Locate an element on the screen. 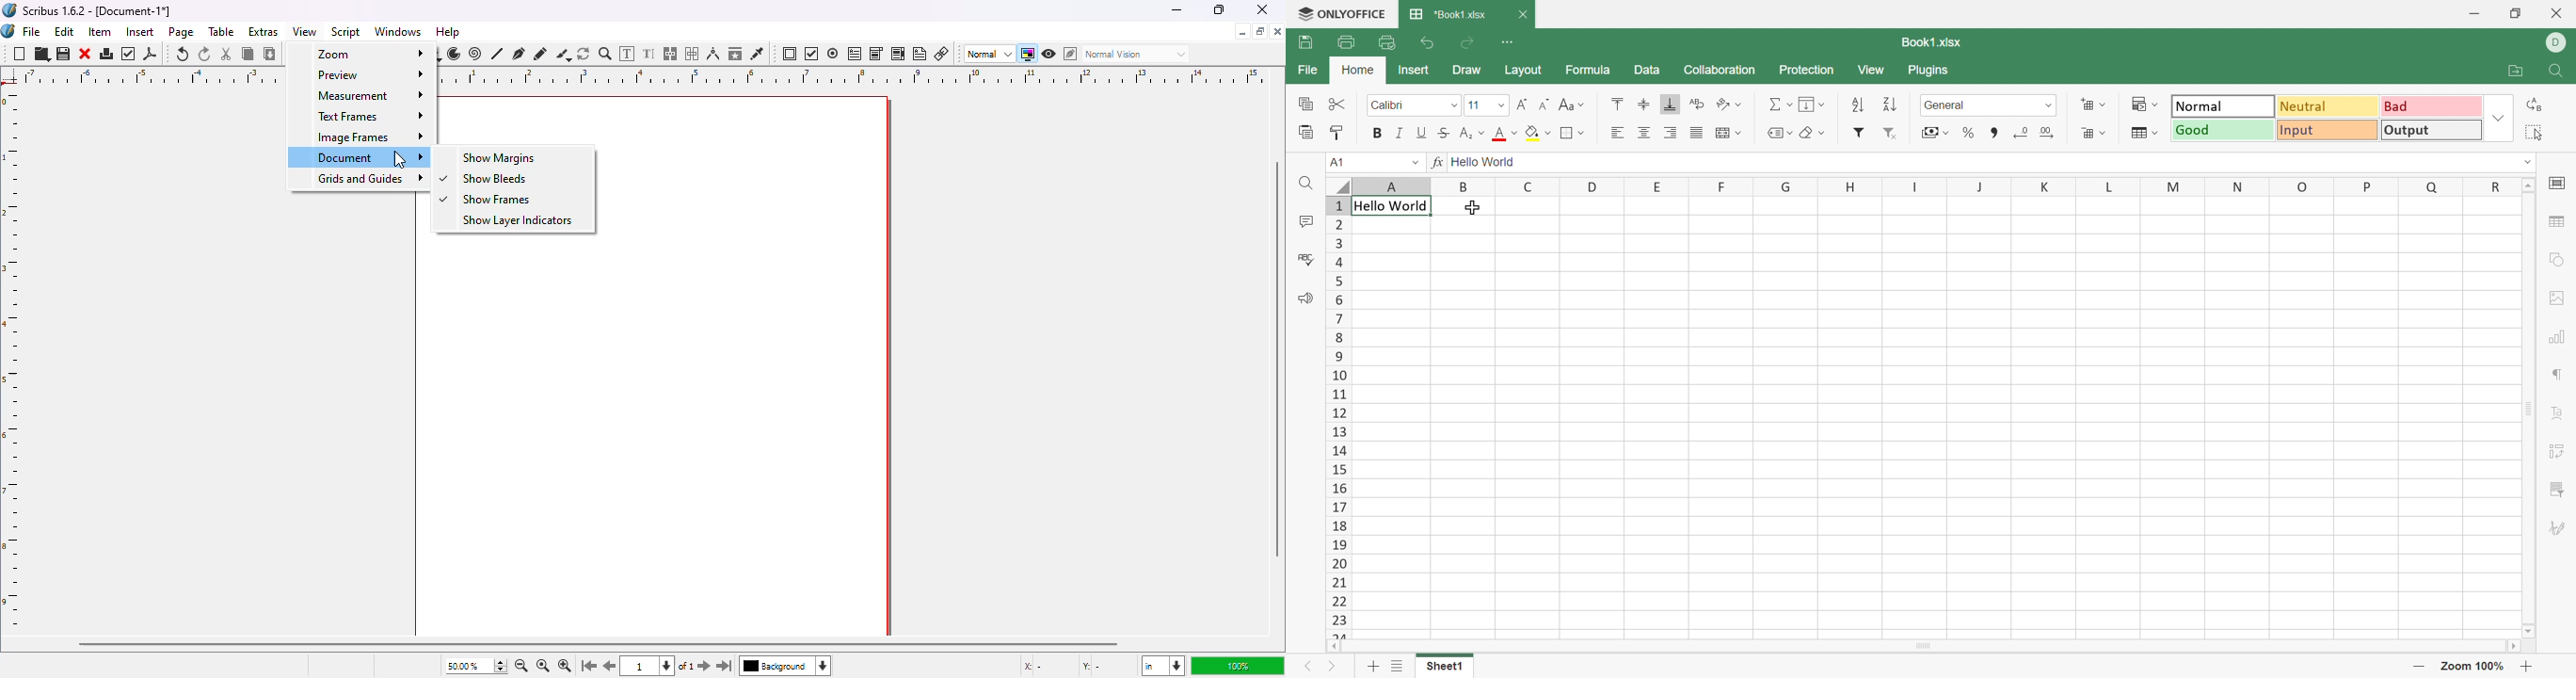 This screenshot has height=700, width=2576. save is located at coordinates (64, 55).